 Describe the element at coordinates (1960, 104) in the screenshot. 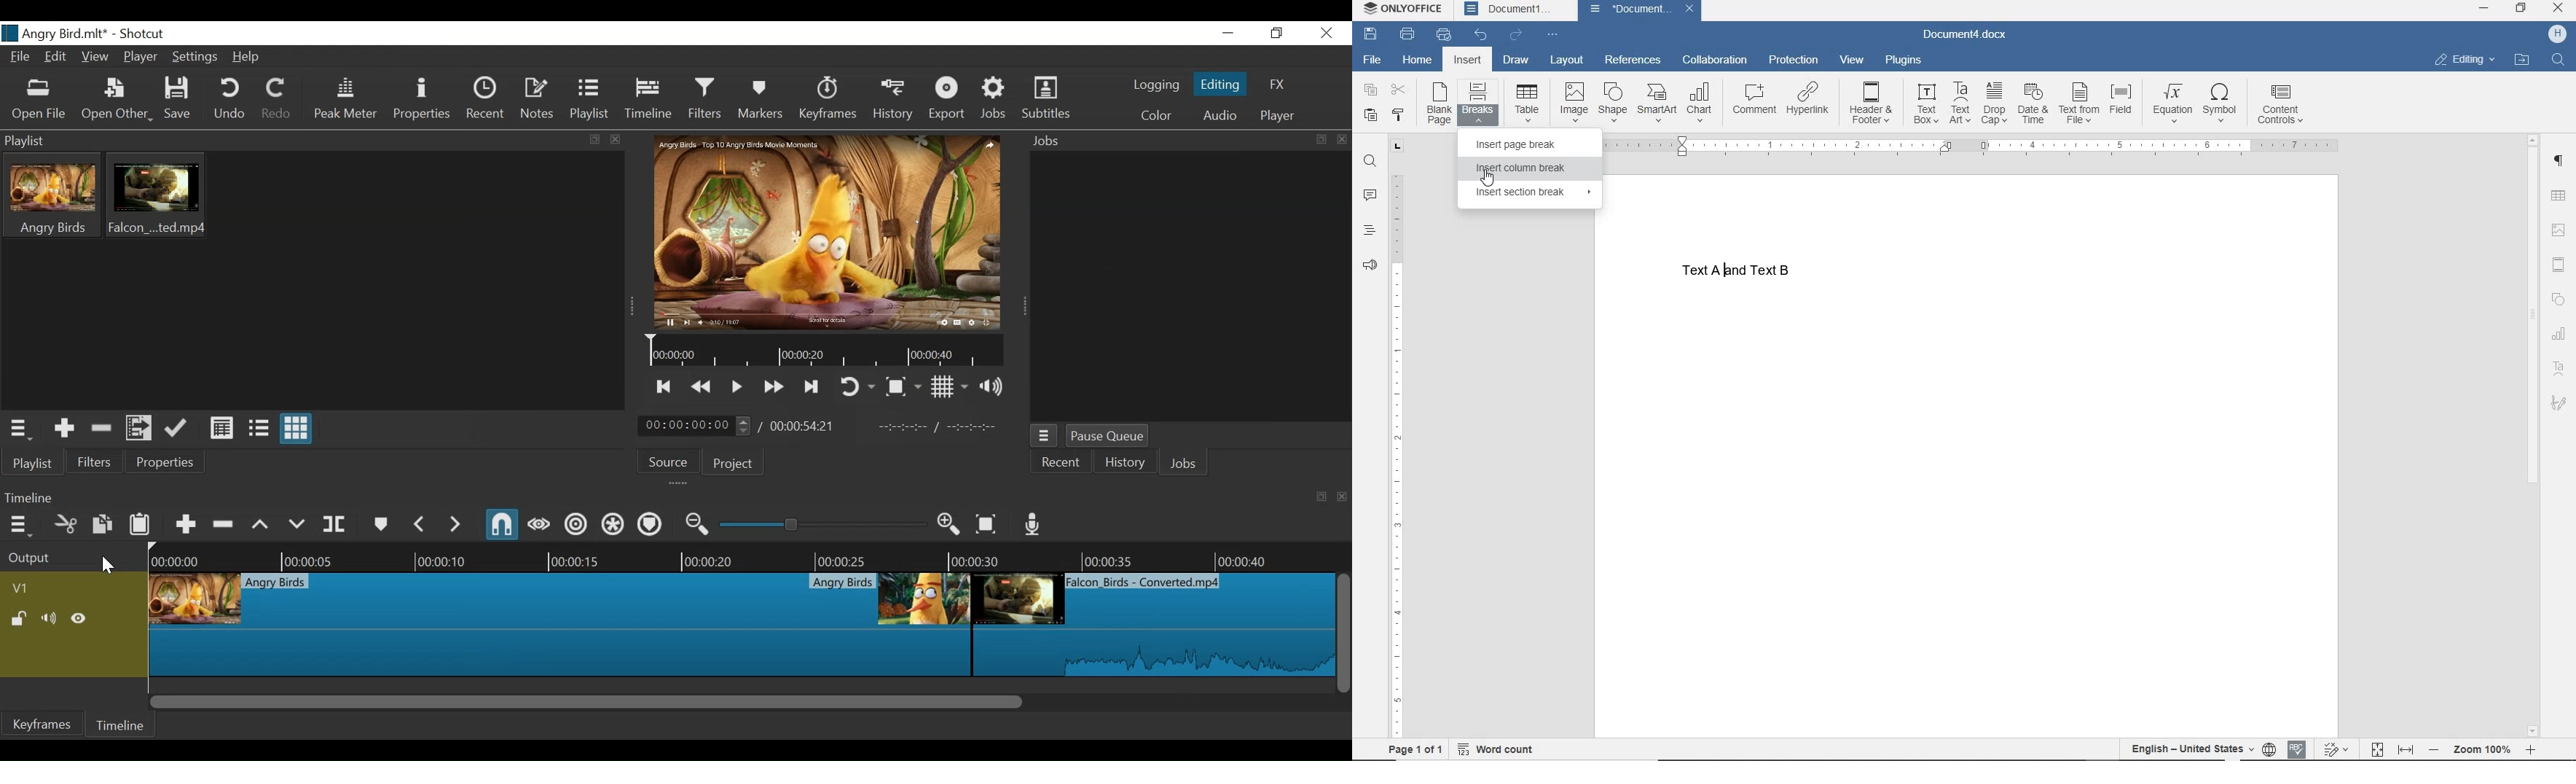

I see `TEXT ART` at that location.